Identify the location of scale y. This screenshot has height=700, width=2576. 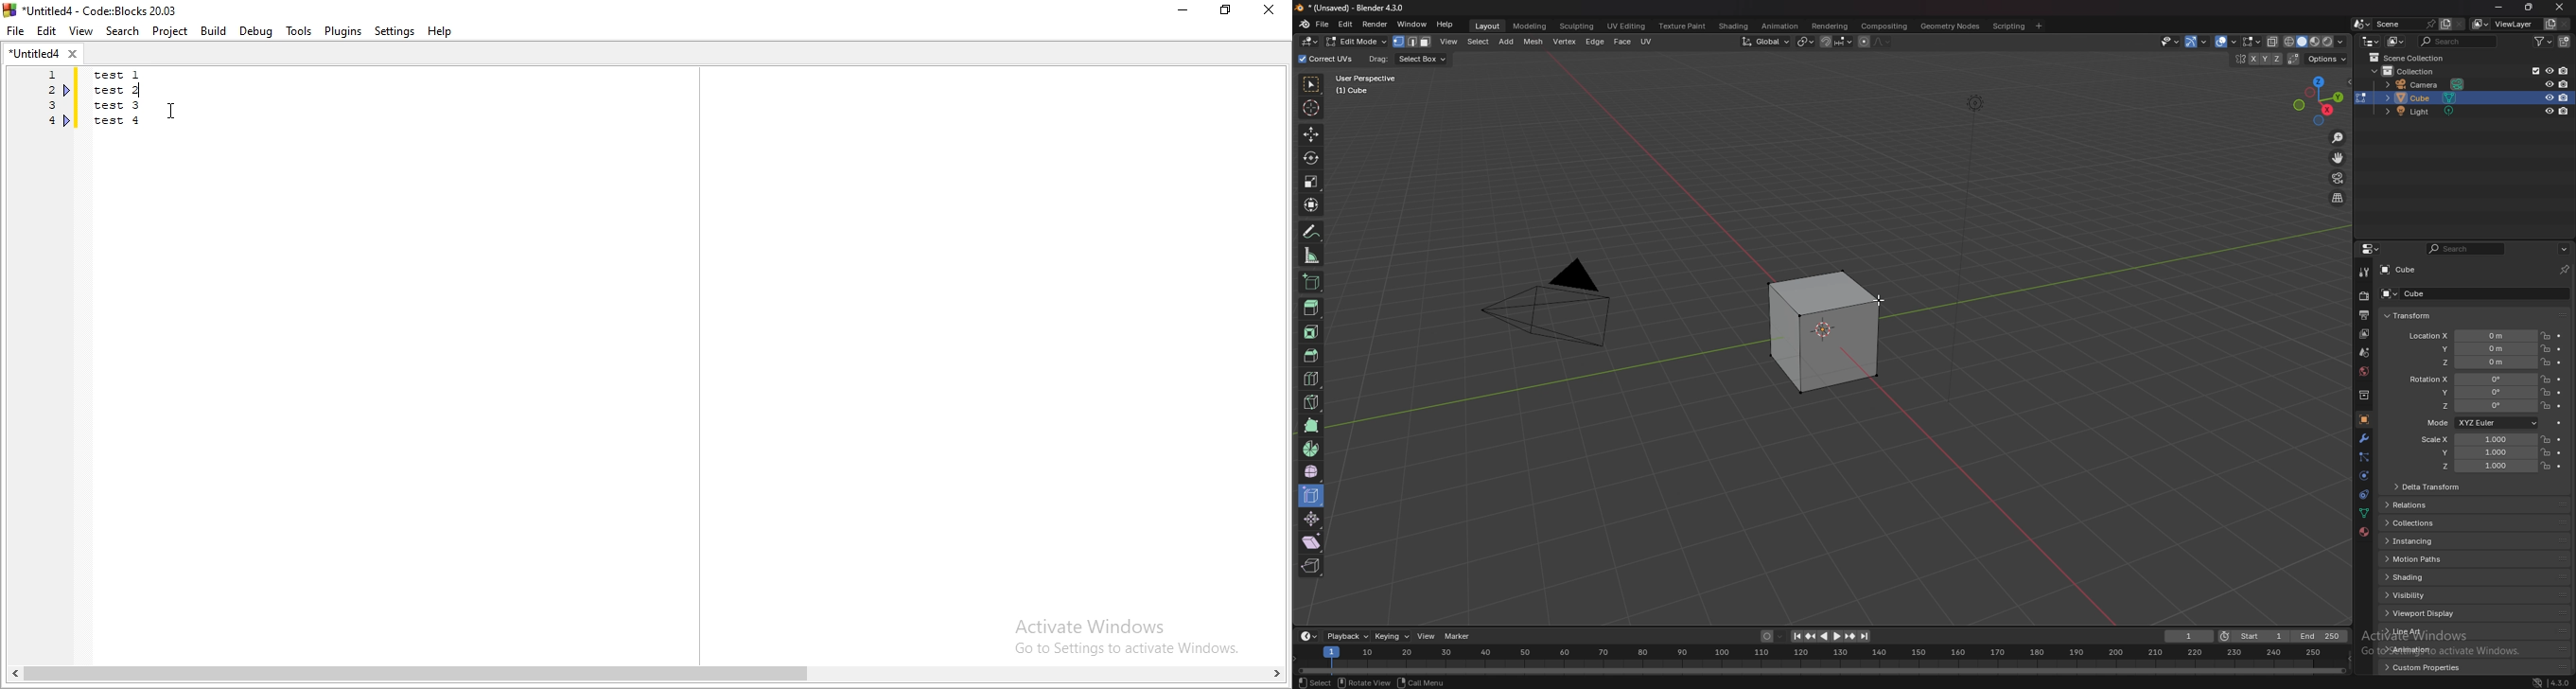
(2478, 453).